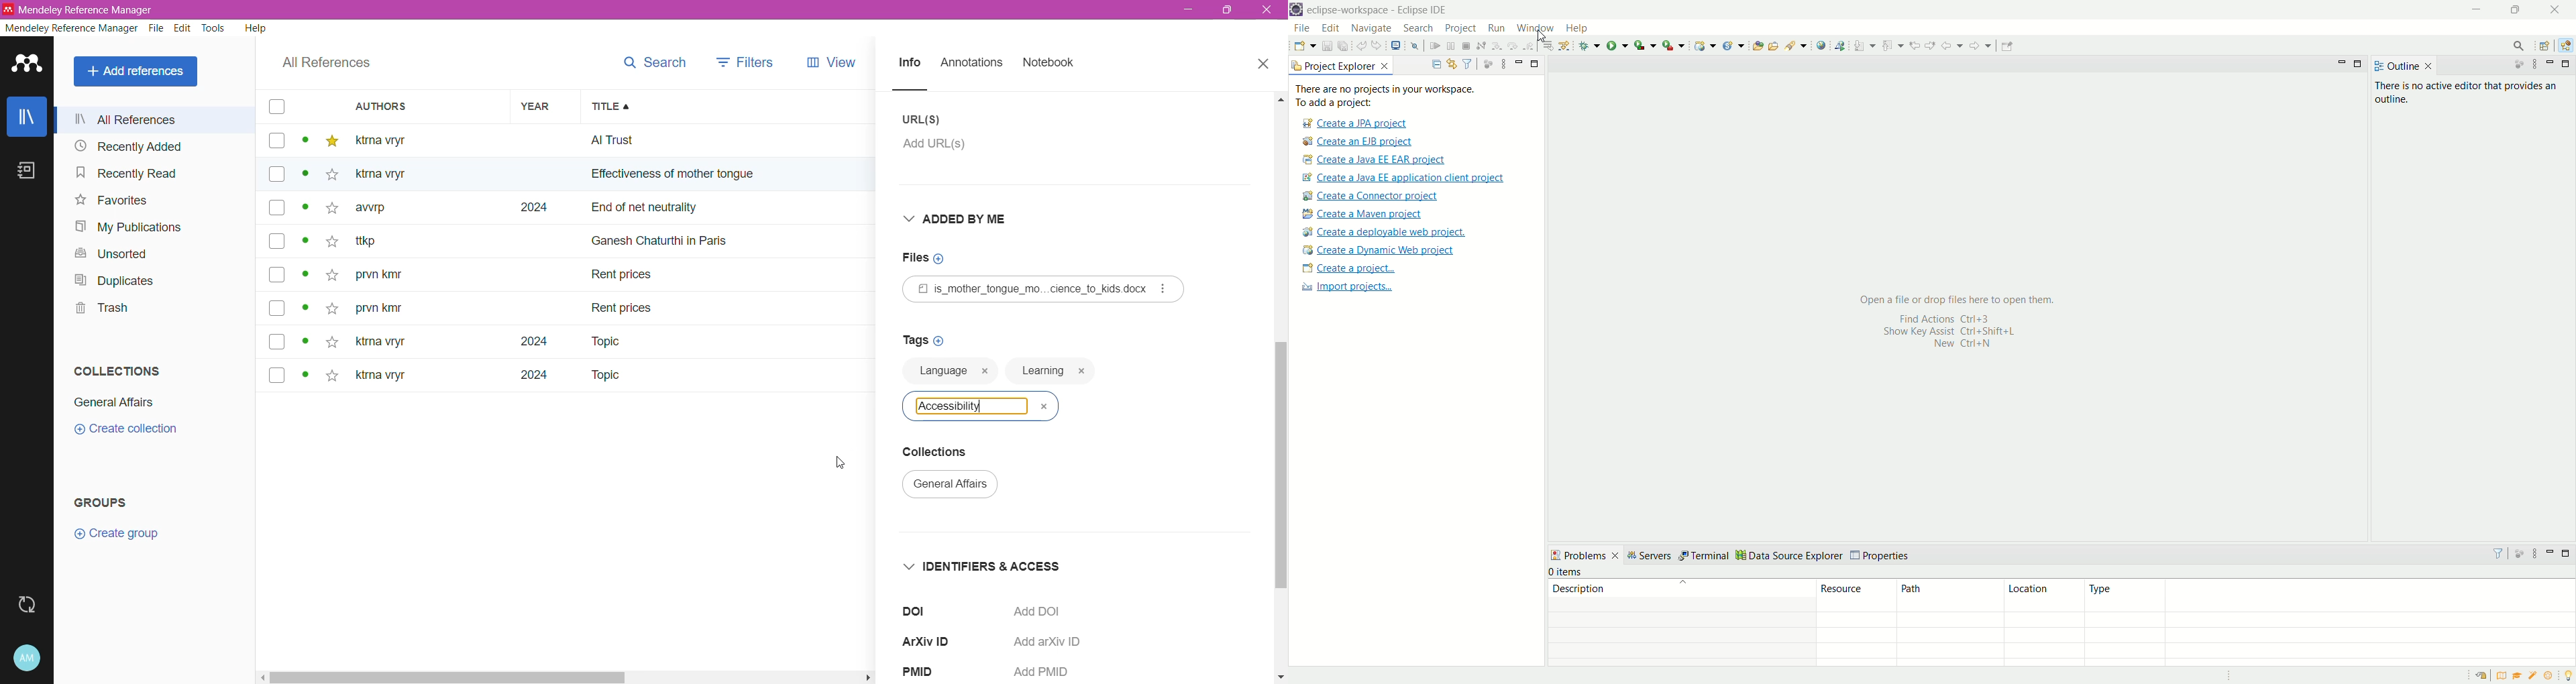 The height and width of the screenshot is (700, 2576). Describe the element at coordinates (1377, 250) in the screenshot. I see `create a dynamic web project` at that location.